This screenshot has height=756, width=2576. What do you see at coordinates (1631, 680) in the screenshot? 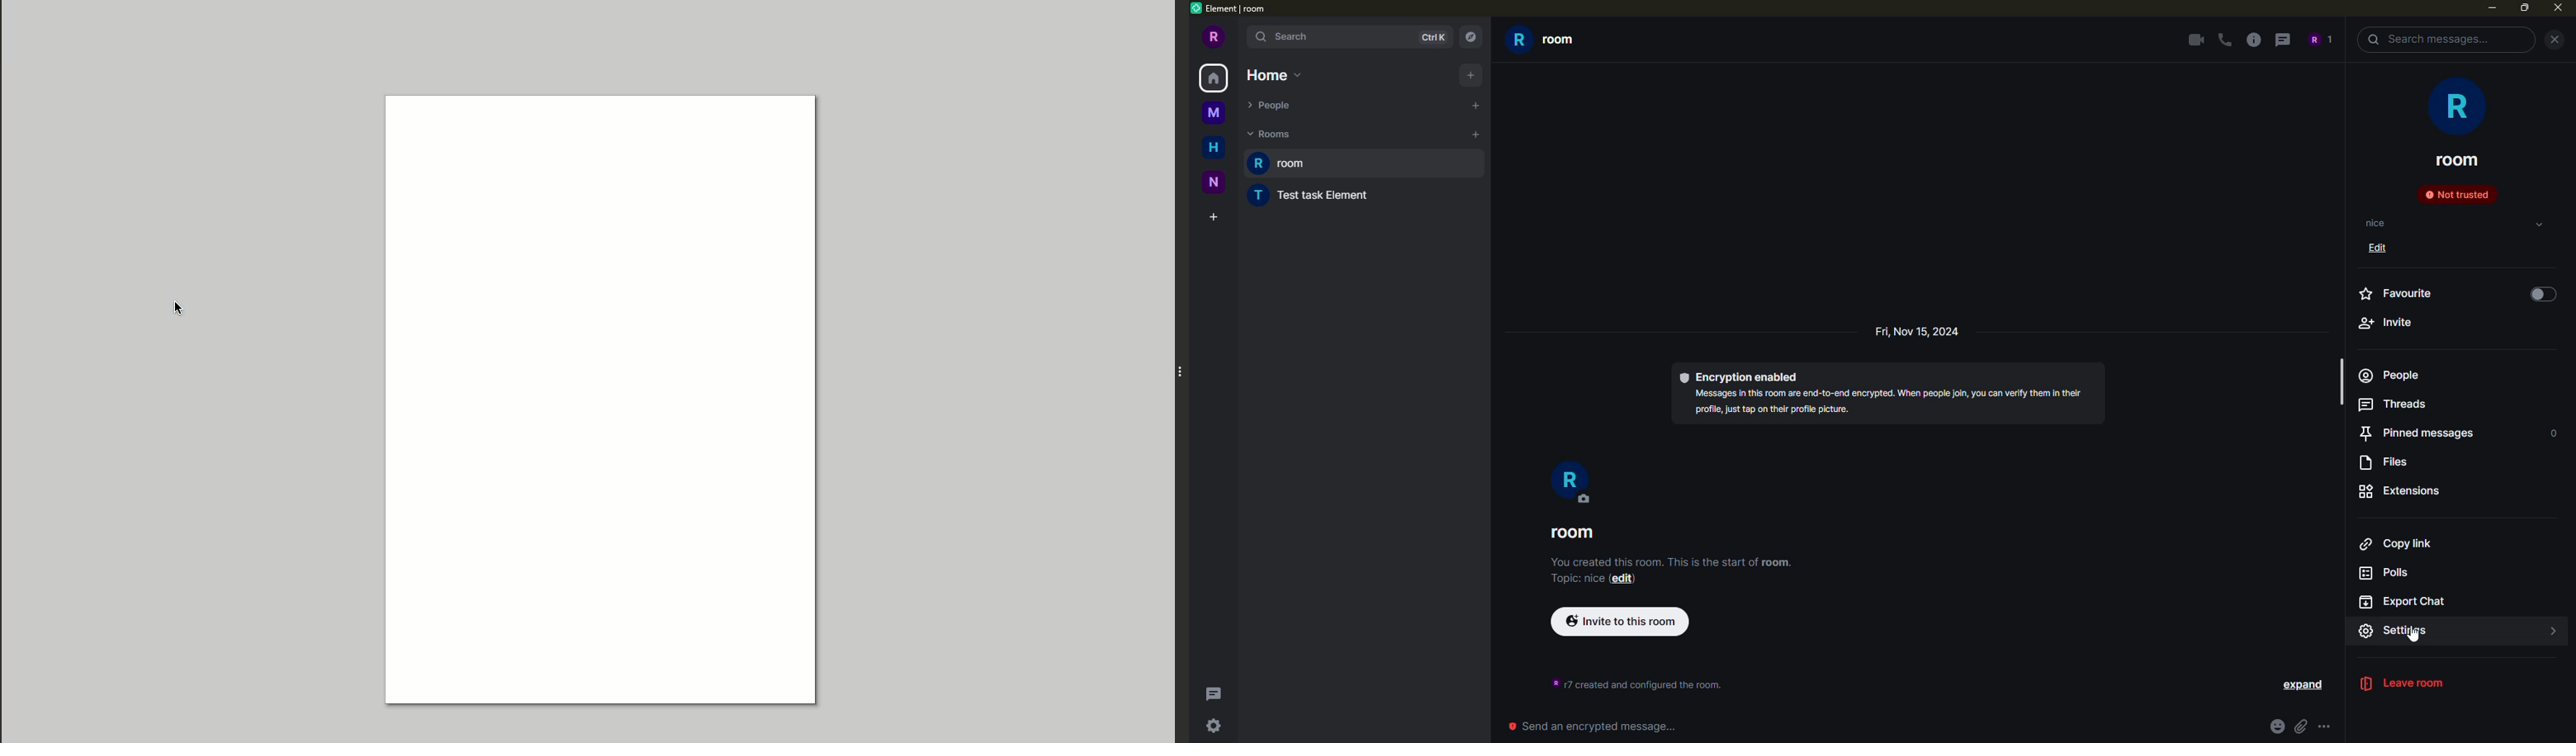
I see `text` at bounding box center [1631, 680].